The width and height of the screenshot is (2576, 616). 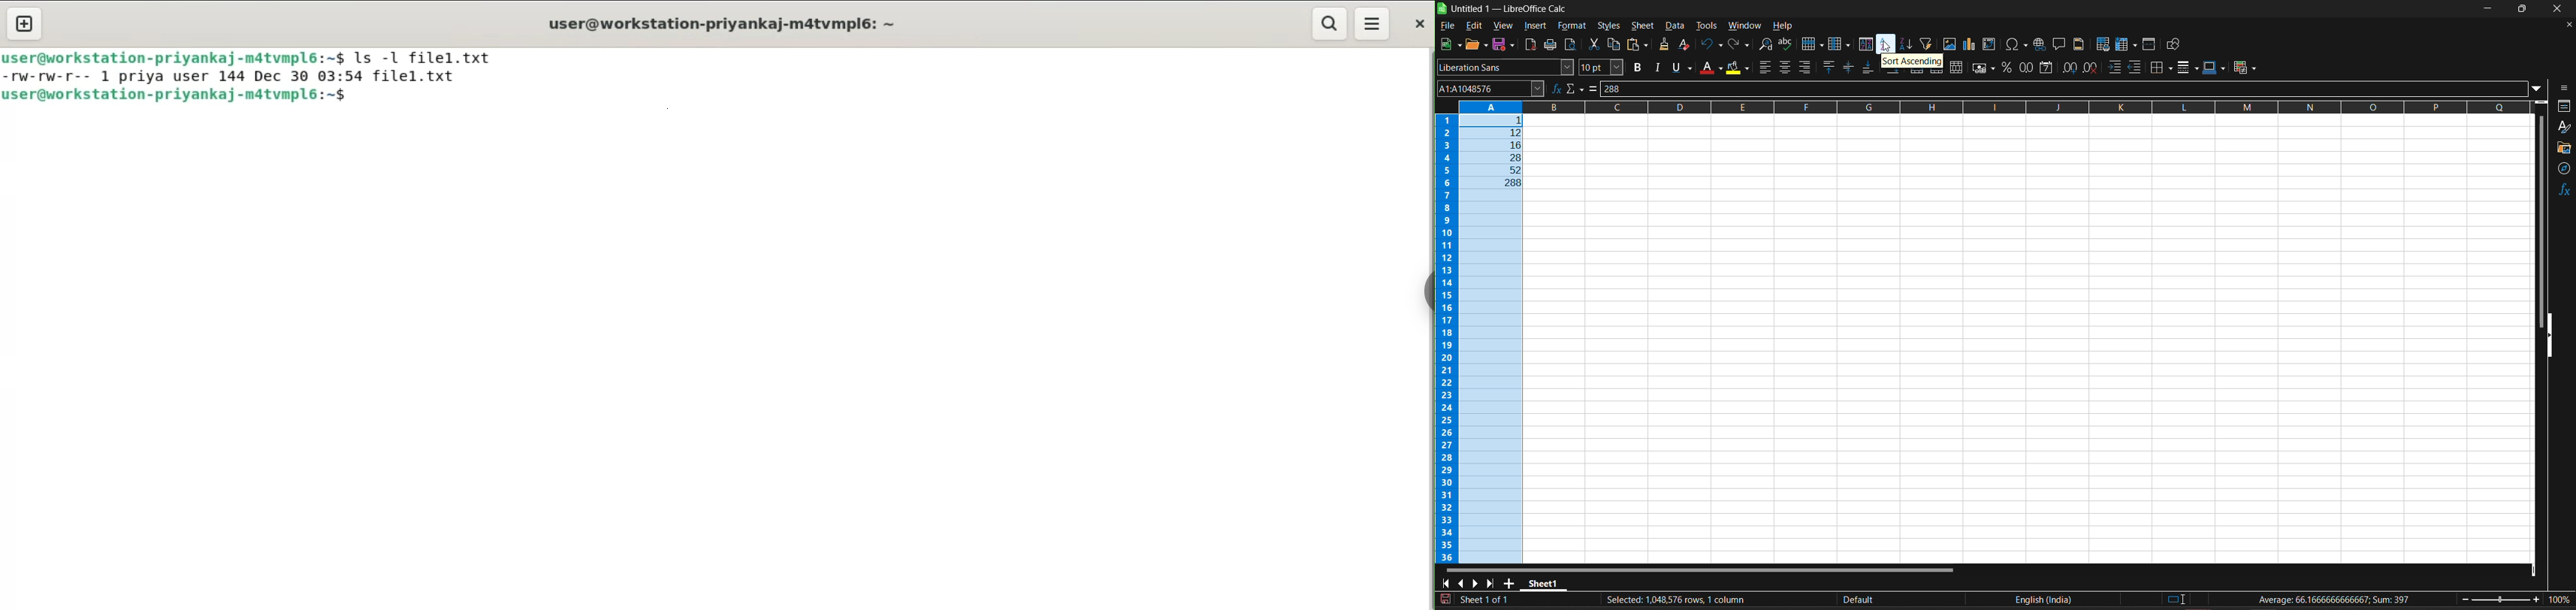 What do you see at coordinates (1491, 581) in the screenshot?
I see `scroll to  last sheet` at bounding box center [1491, 581].